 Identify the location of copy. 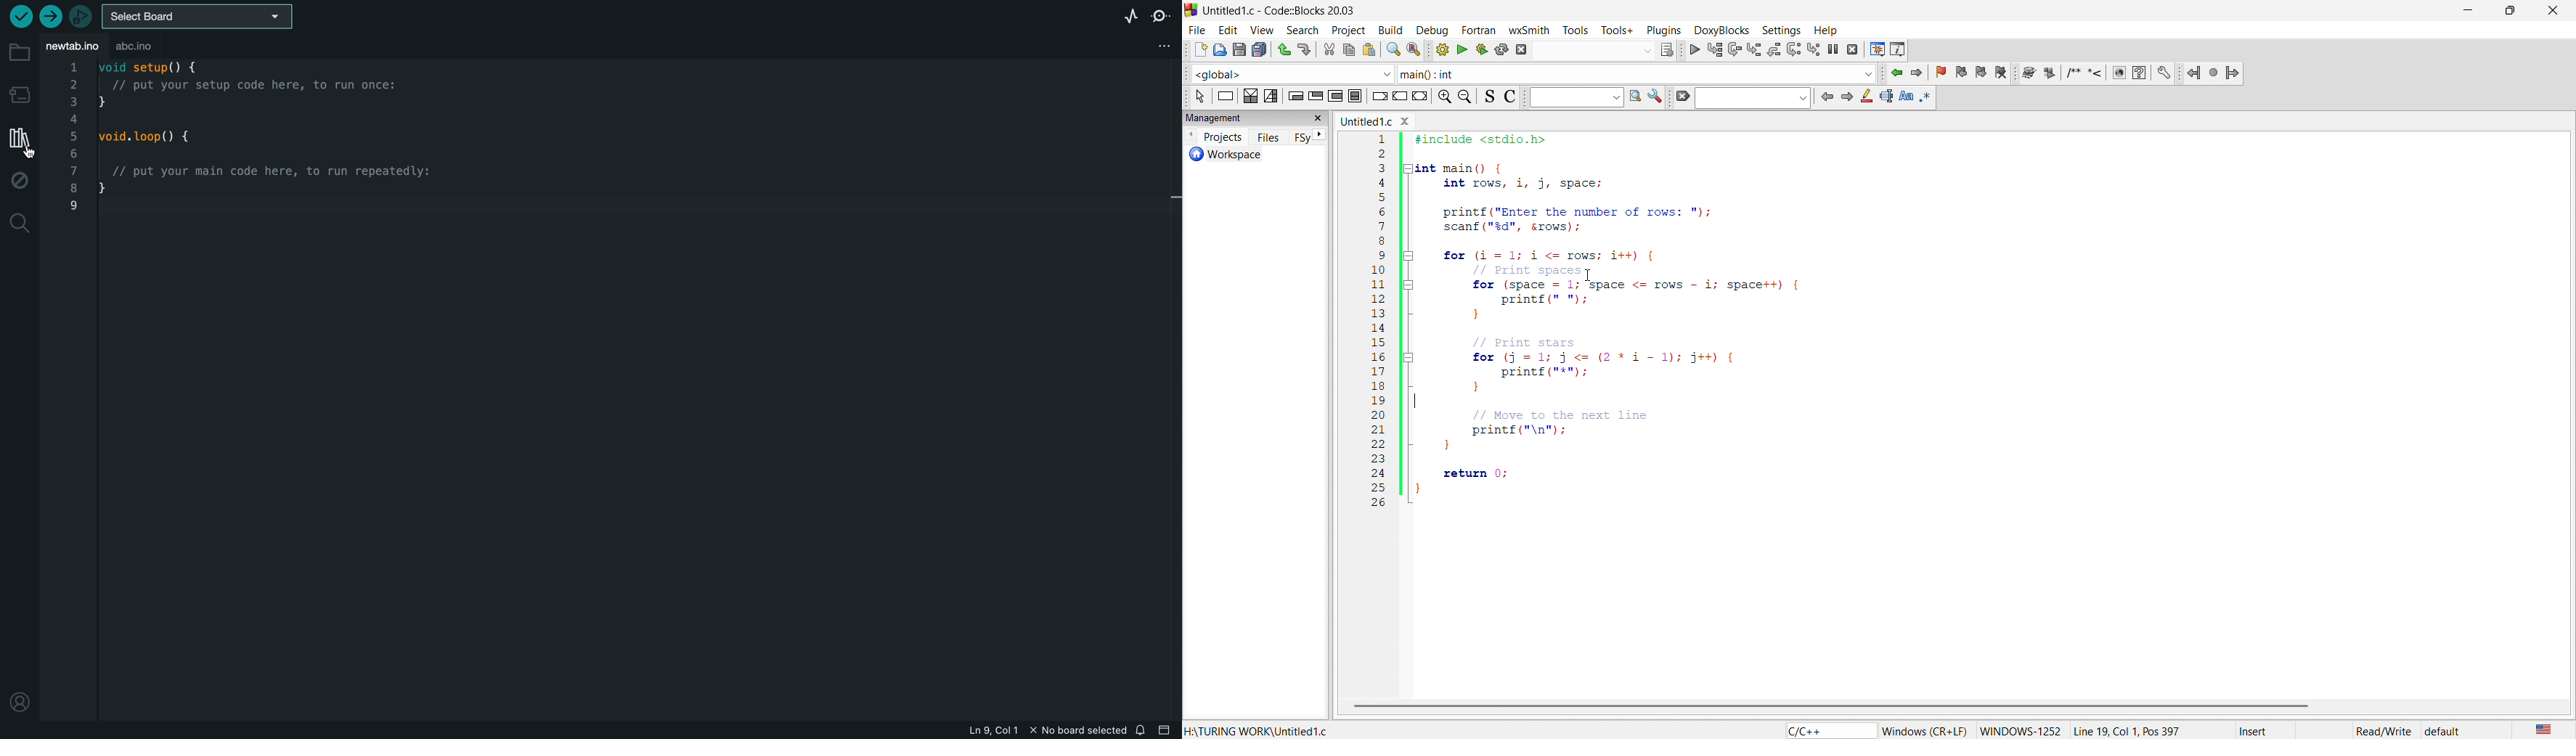
(1349, 50).